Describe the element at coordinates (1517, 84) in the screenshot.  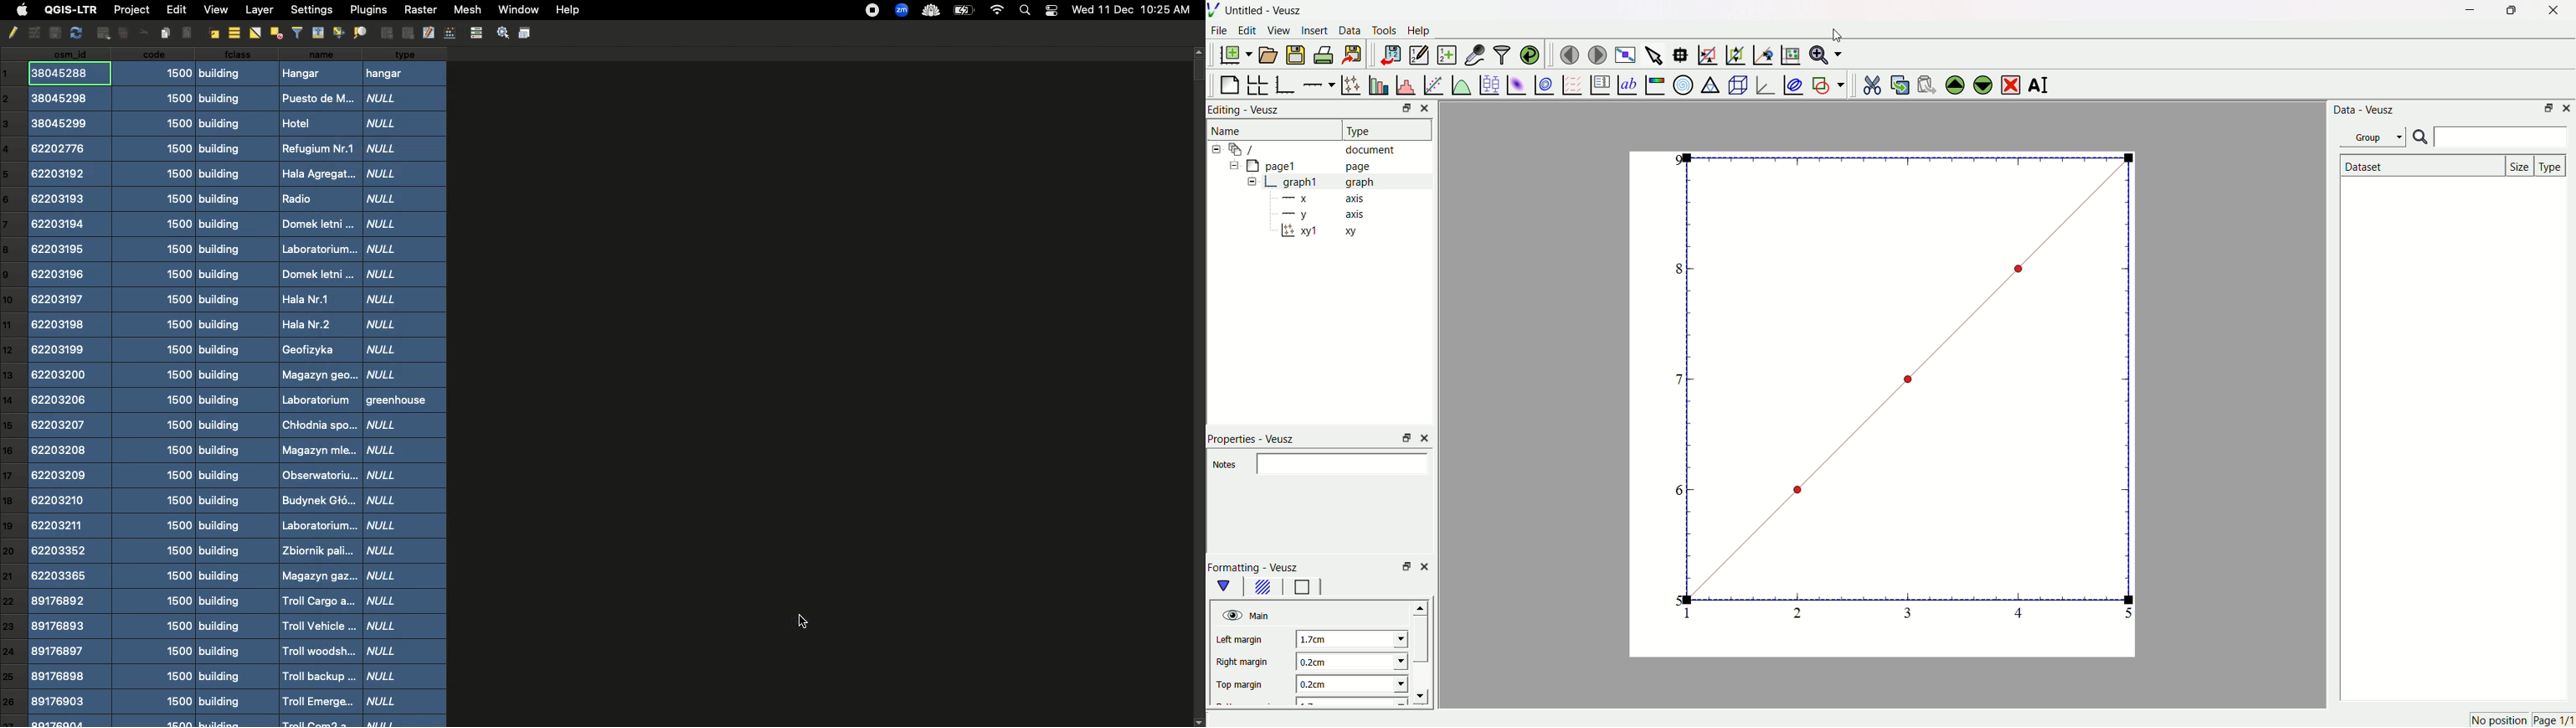
I see `plot 2 d datasets as image` at that location.